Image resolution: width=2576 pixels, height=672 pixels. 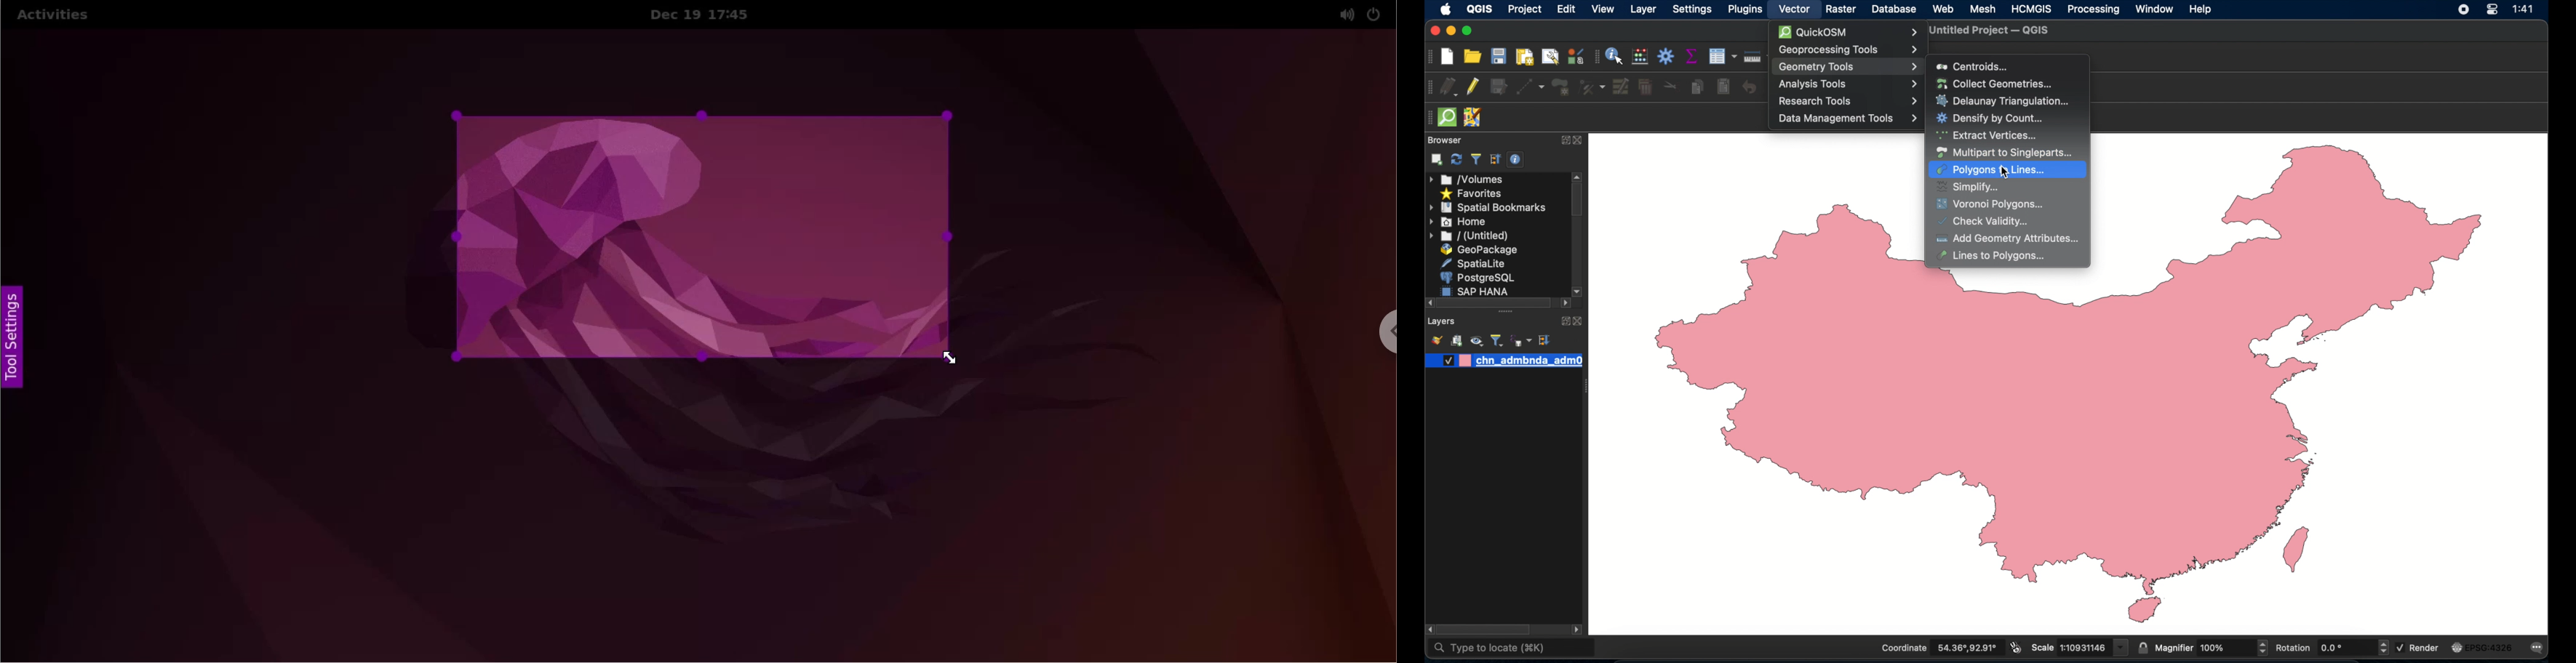 What do you see at coordinates (1476, 291) in the screenshot?
I see `sap hana` at bounding box center [1476, 291].